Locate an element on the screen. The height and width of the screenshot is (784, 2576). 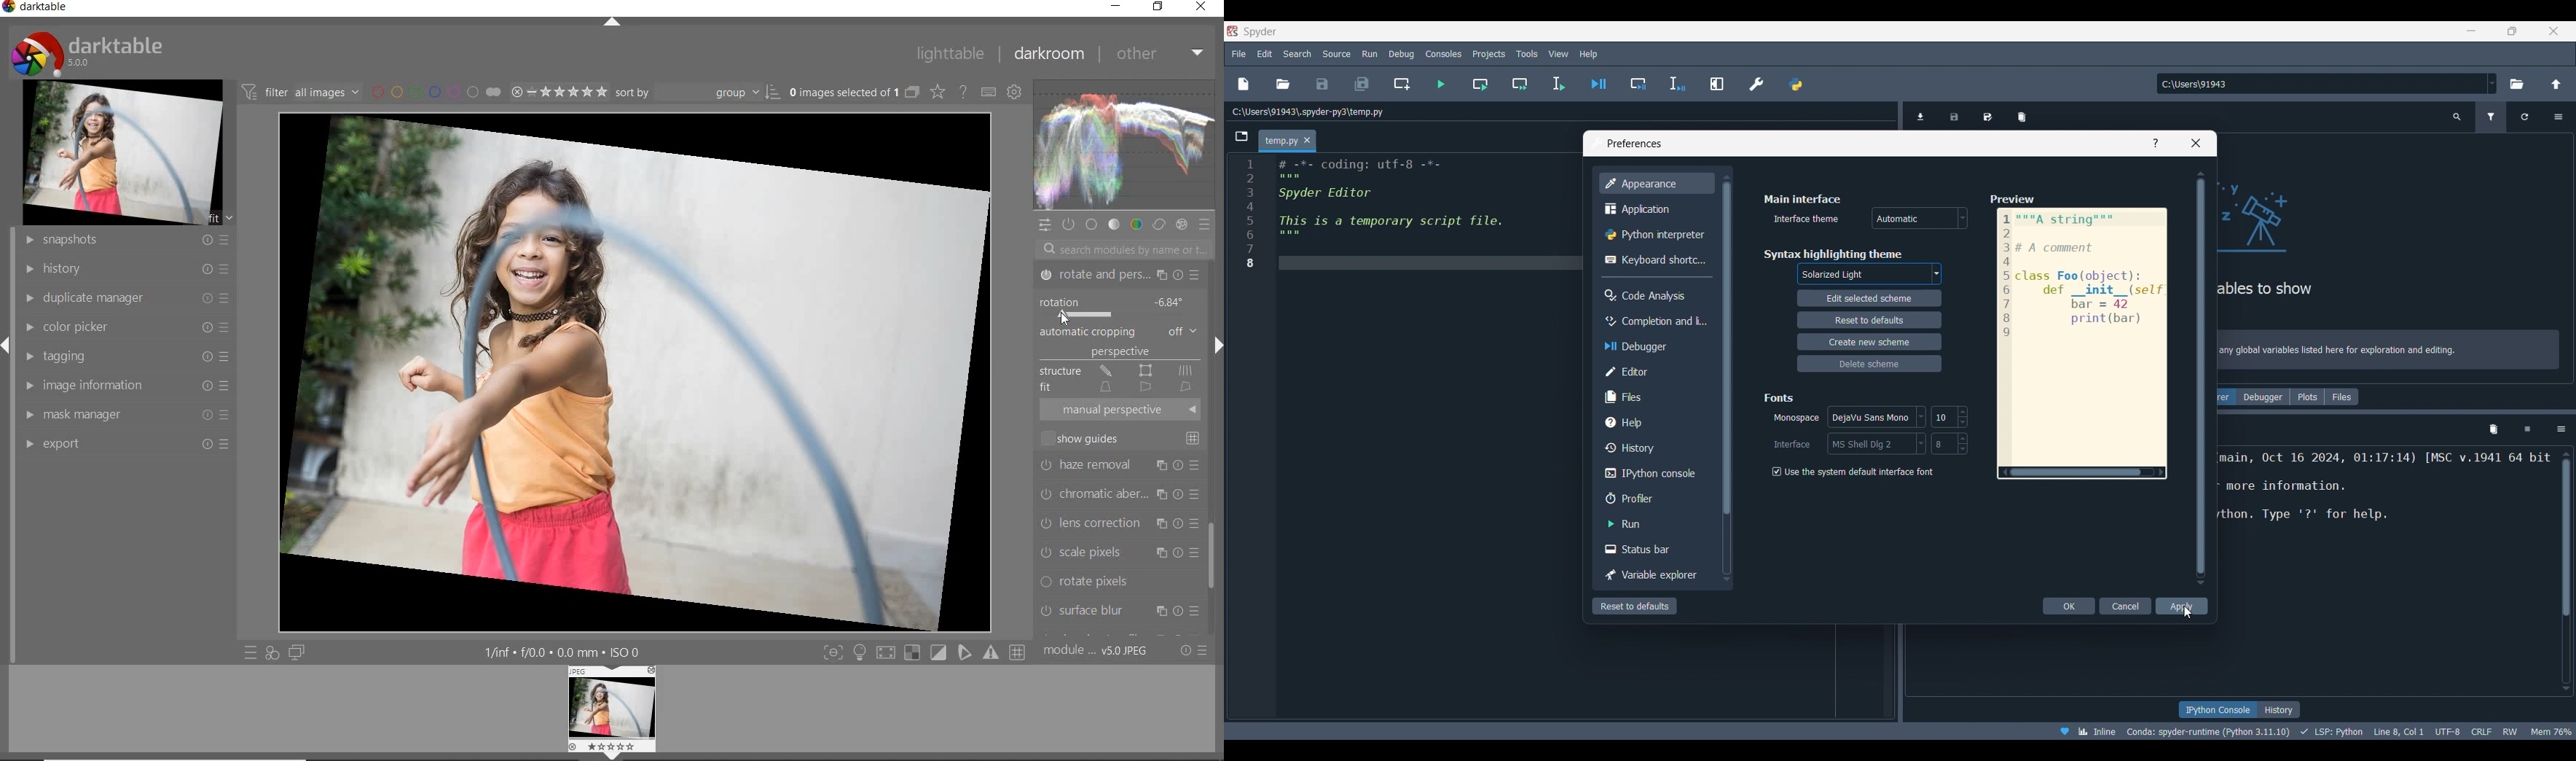
Minimize is located at coordinates (2472, 30).